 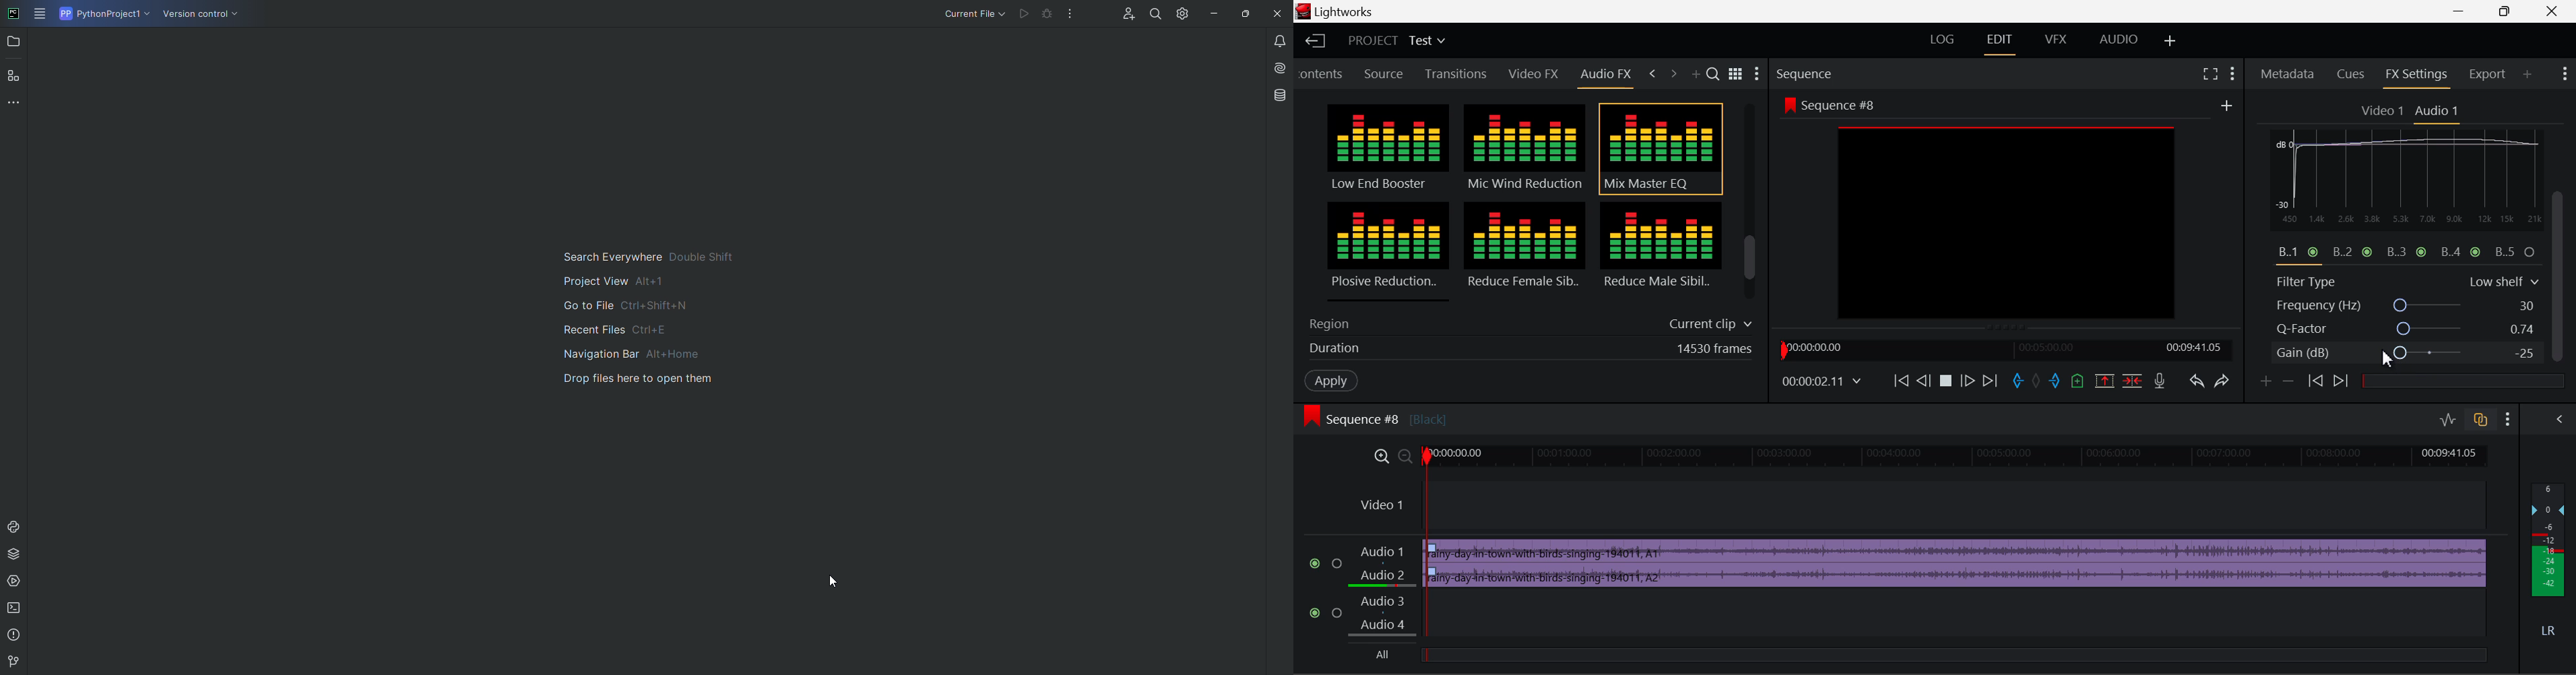 I want to click on Frequency (Hz), so click(x=2408, y=305).